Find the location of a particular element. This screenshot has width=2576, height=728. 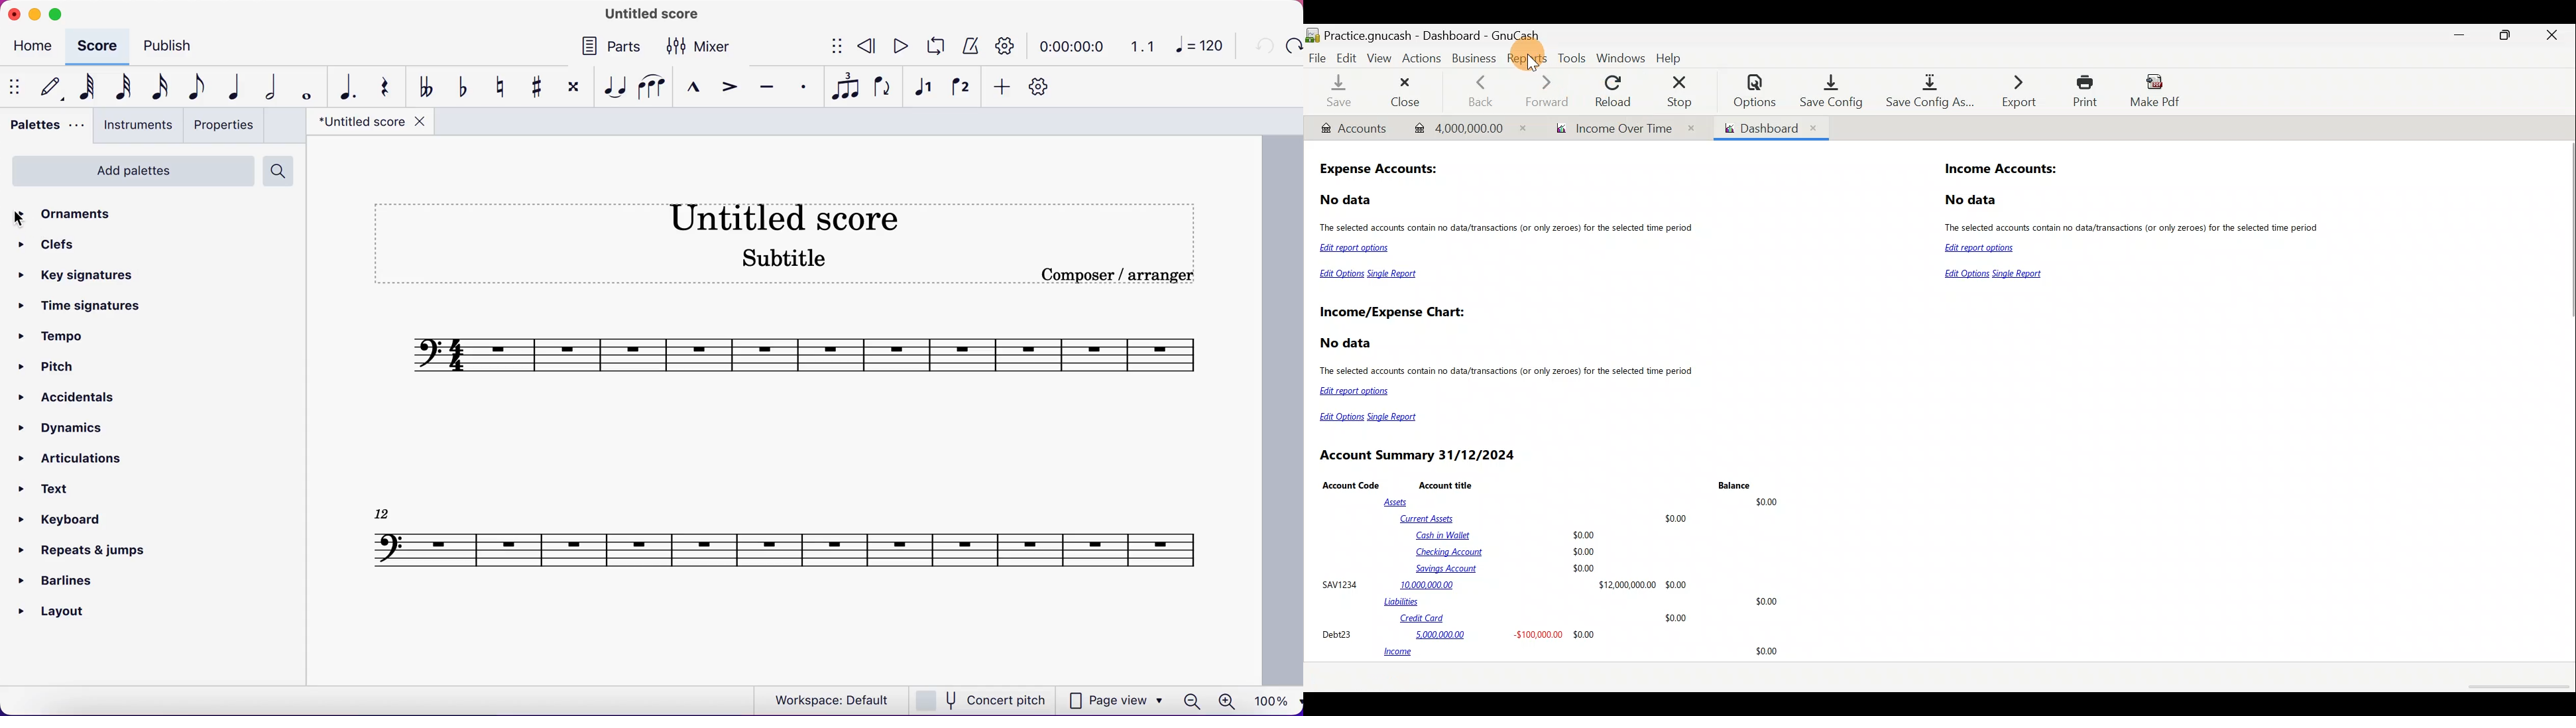

publish is located at coordinates (180, 46).